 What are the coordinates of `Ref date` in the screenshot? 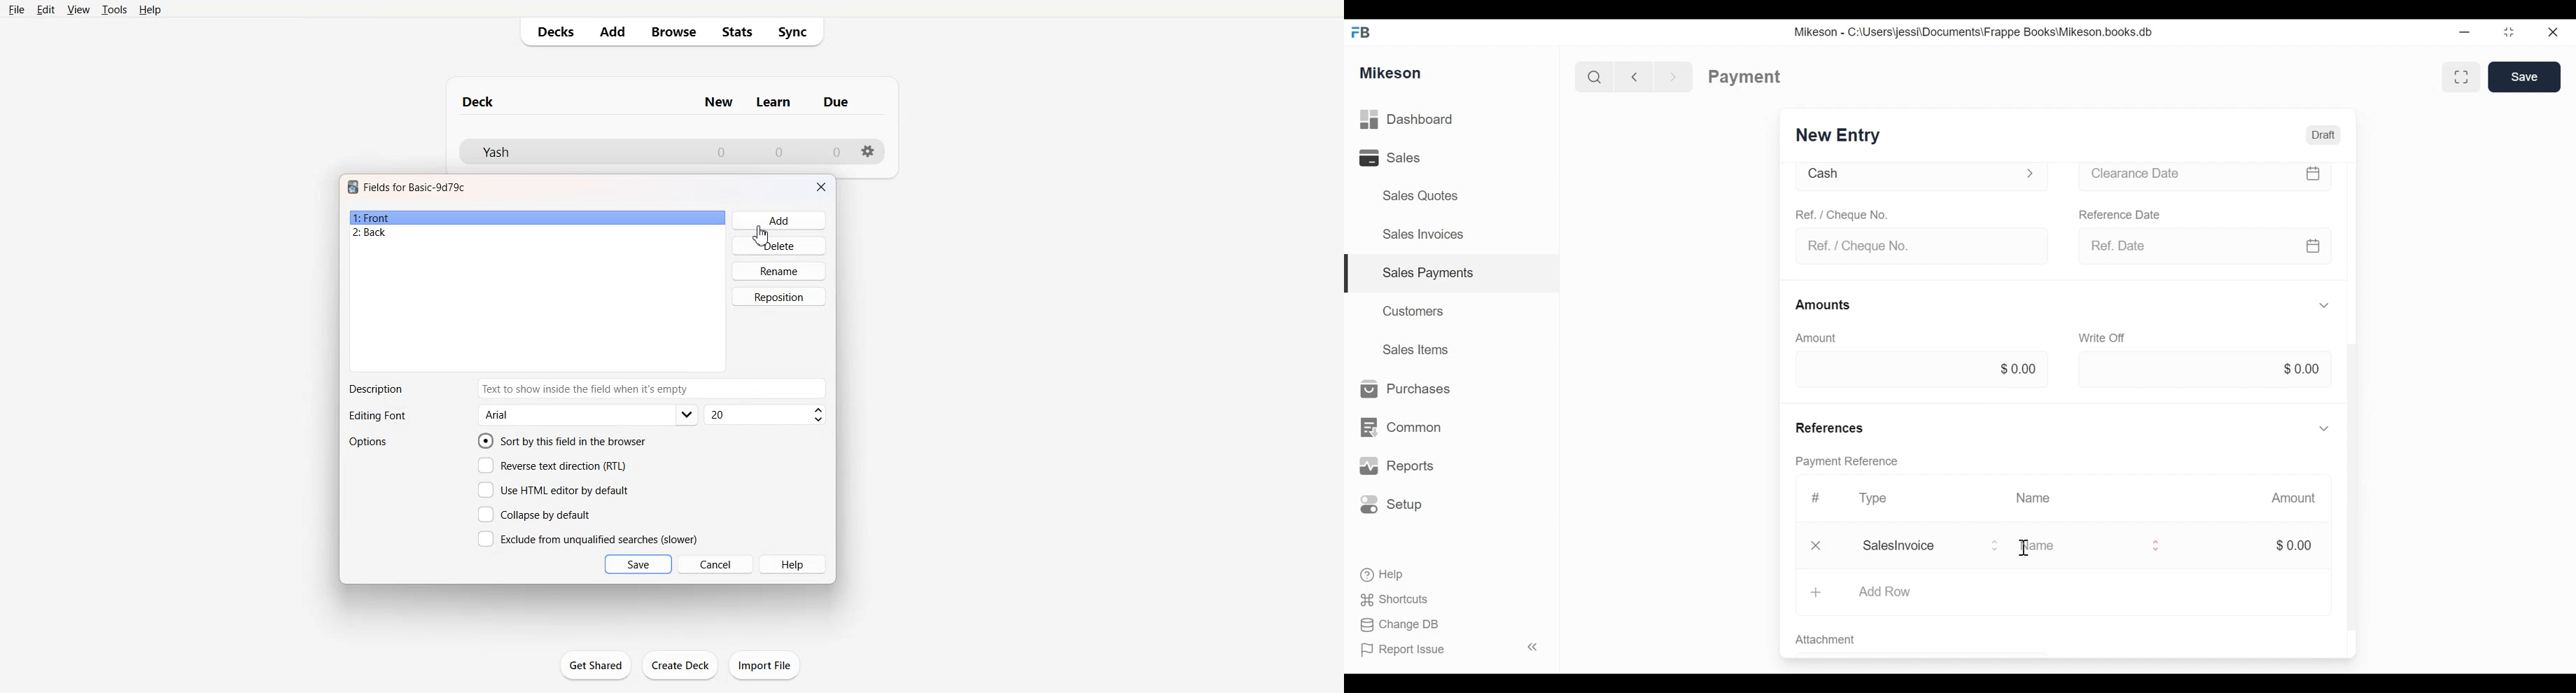 It's located at (2209, 248).